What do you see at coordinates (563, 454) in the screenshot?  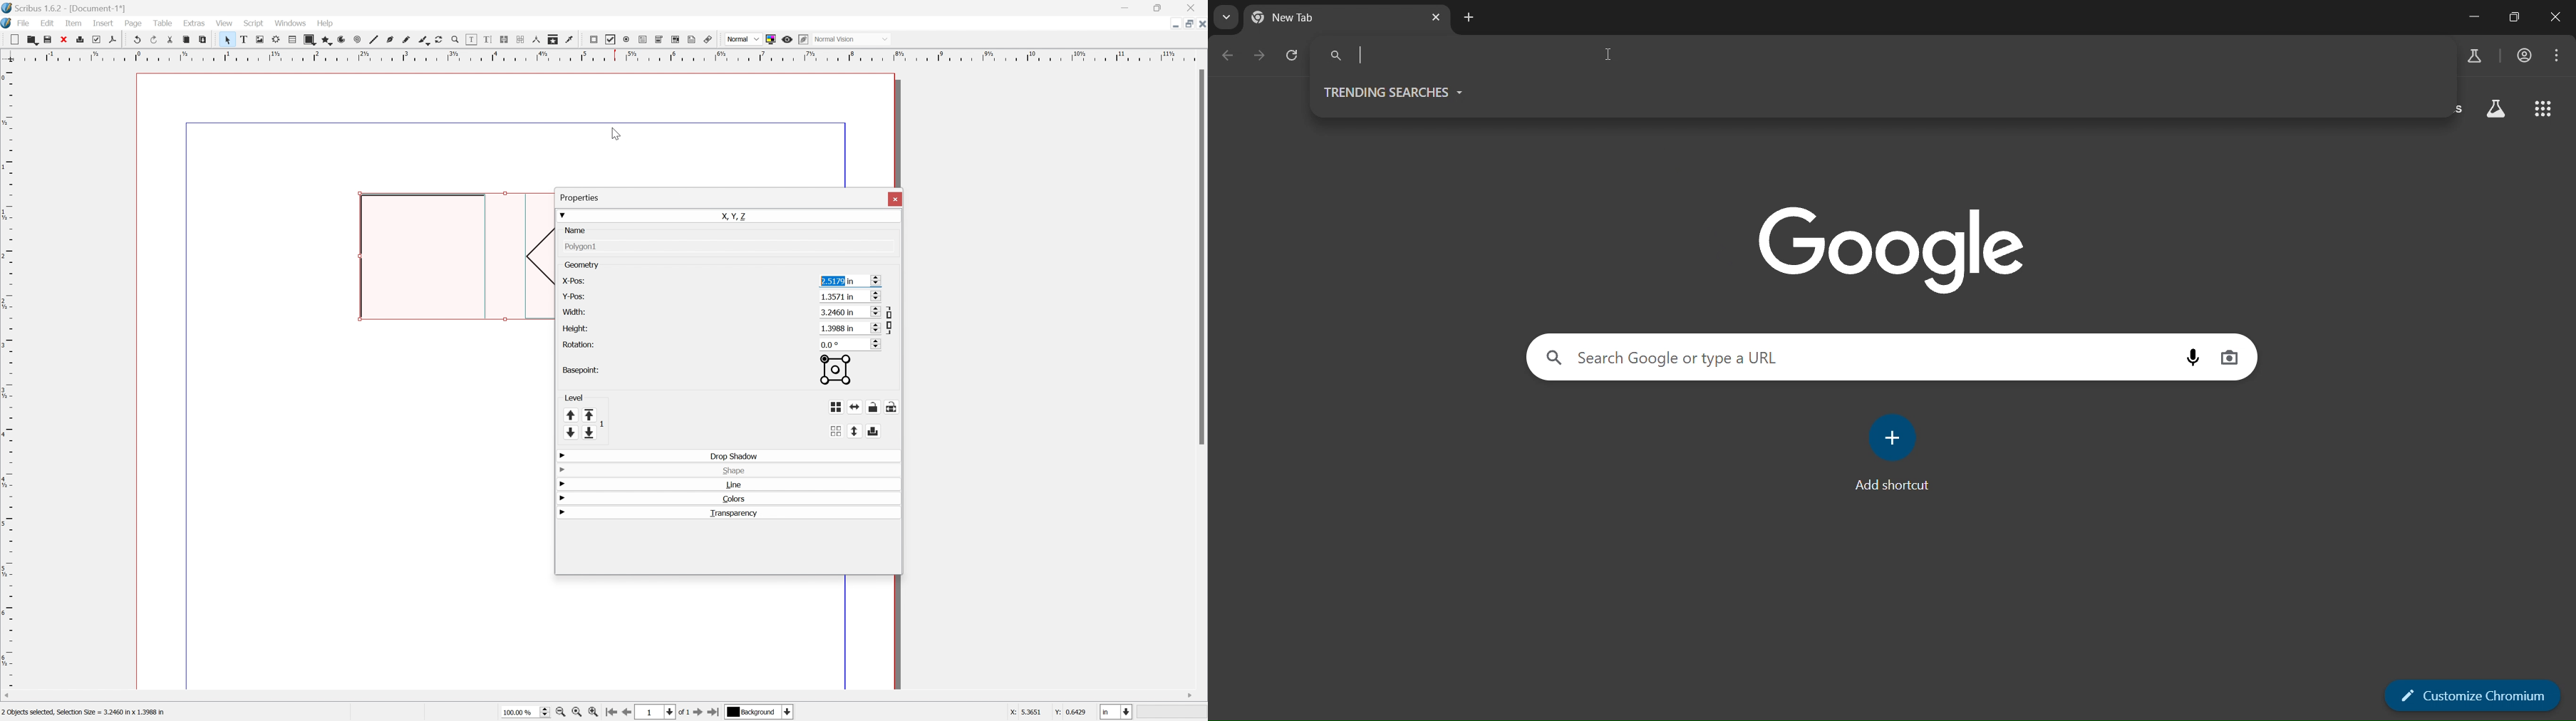 I see `drop down` at bounding box center [563, 454].